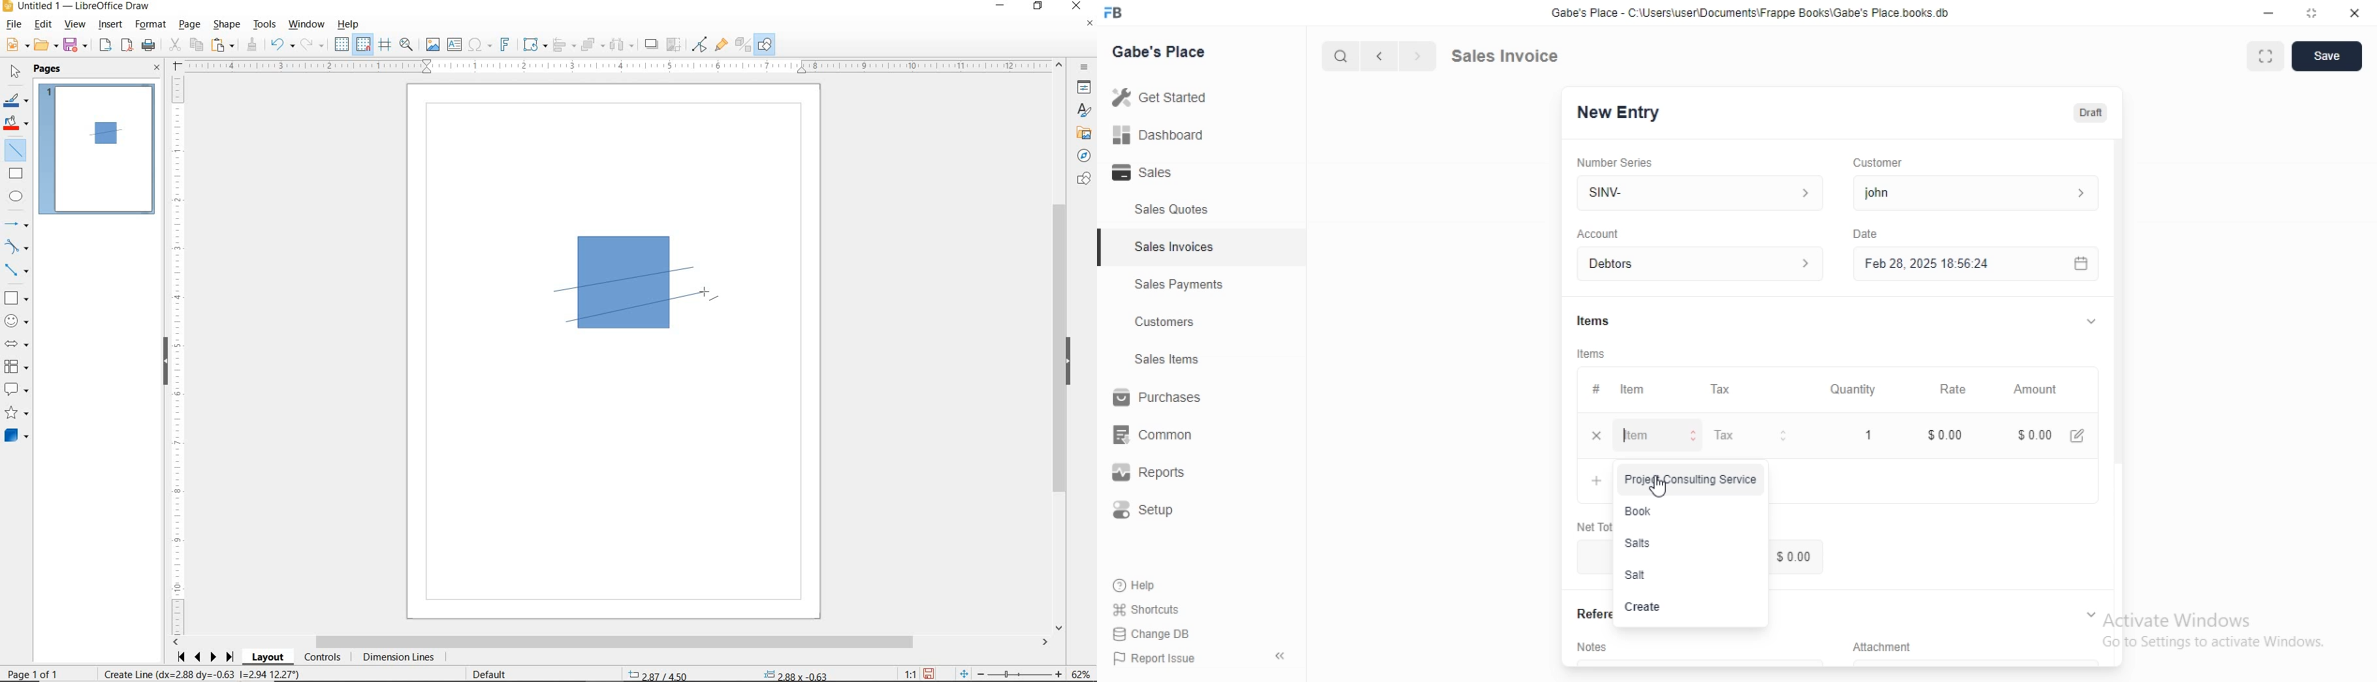 The width and height of the screenshot is (2380, 700). What do you see at coordinates (2313, 15) in the screenshot?
I see `maximize` at bounding box center [2313, 15].